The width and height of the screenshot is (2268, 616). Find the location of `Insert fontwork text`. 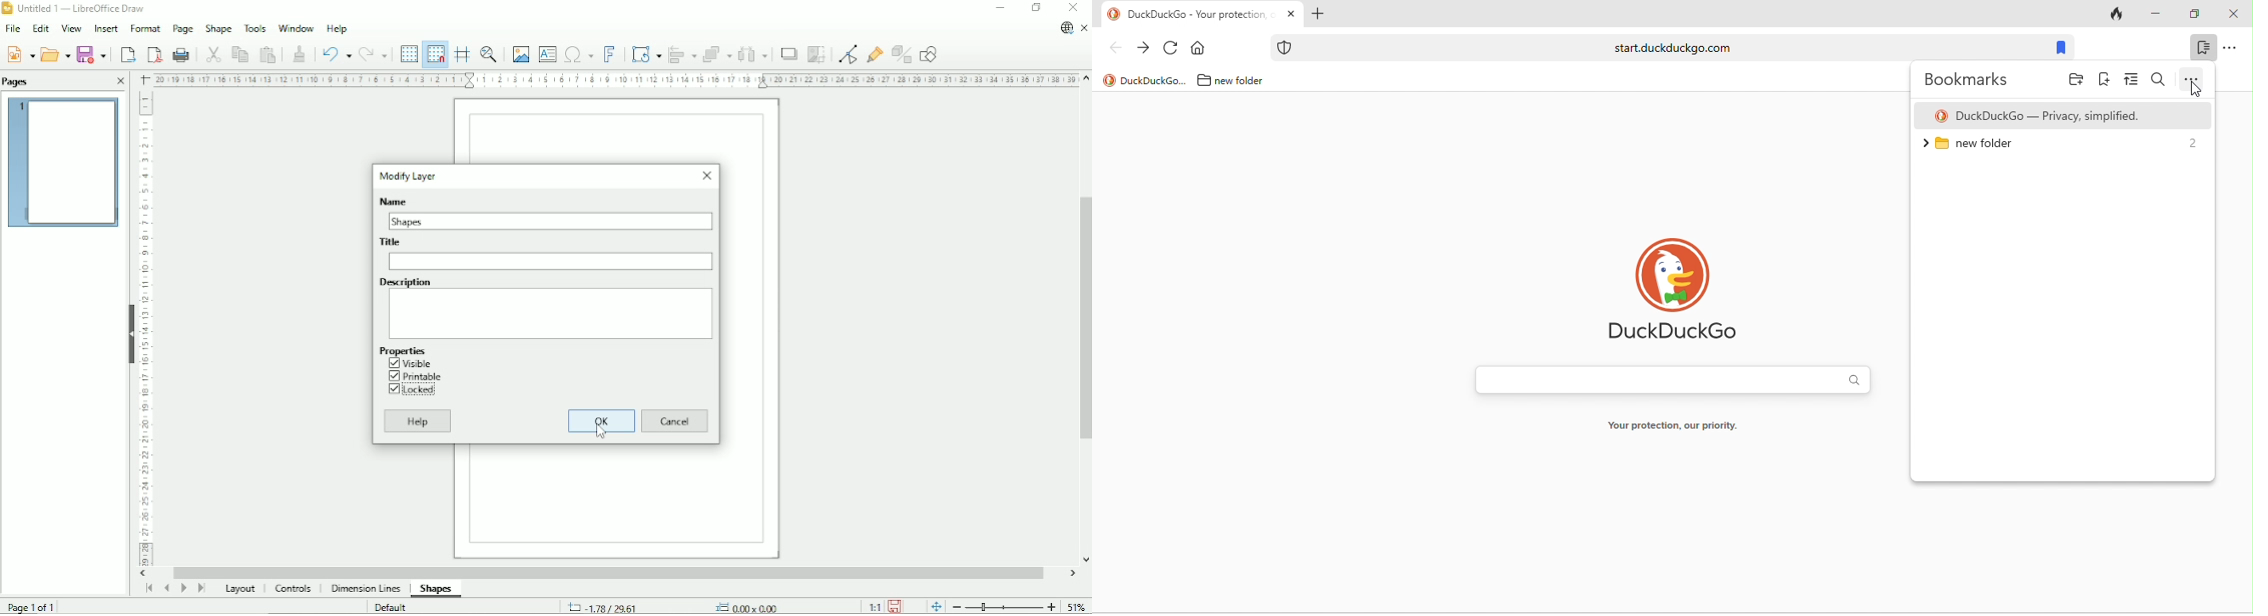

Insert fontwork text is located at coordinates (610, 53).